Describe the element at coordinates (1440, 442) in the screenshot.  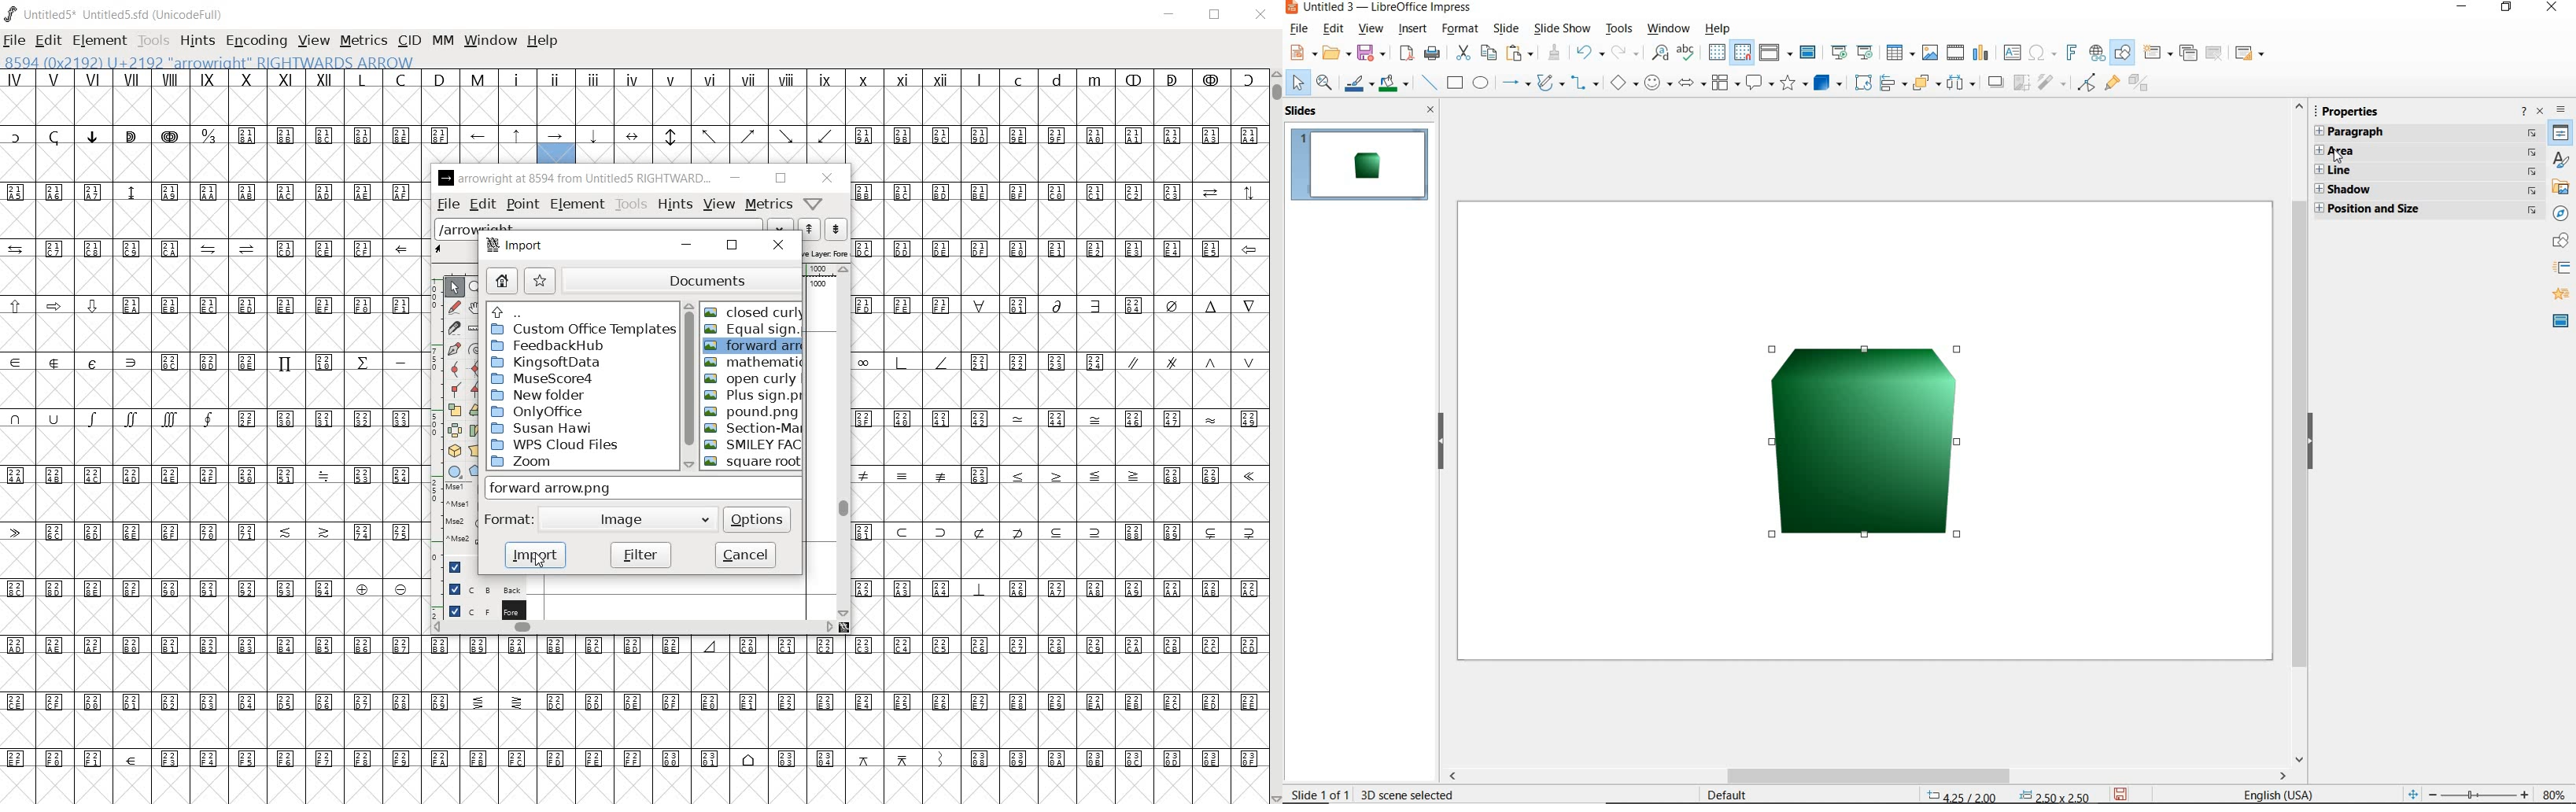
I see `HIDE` at that location.